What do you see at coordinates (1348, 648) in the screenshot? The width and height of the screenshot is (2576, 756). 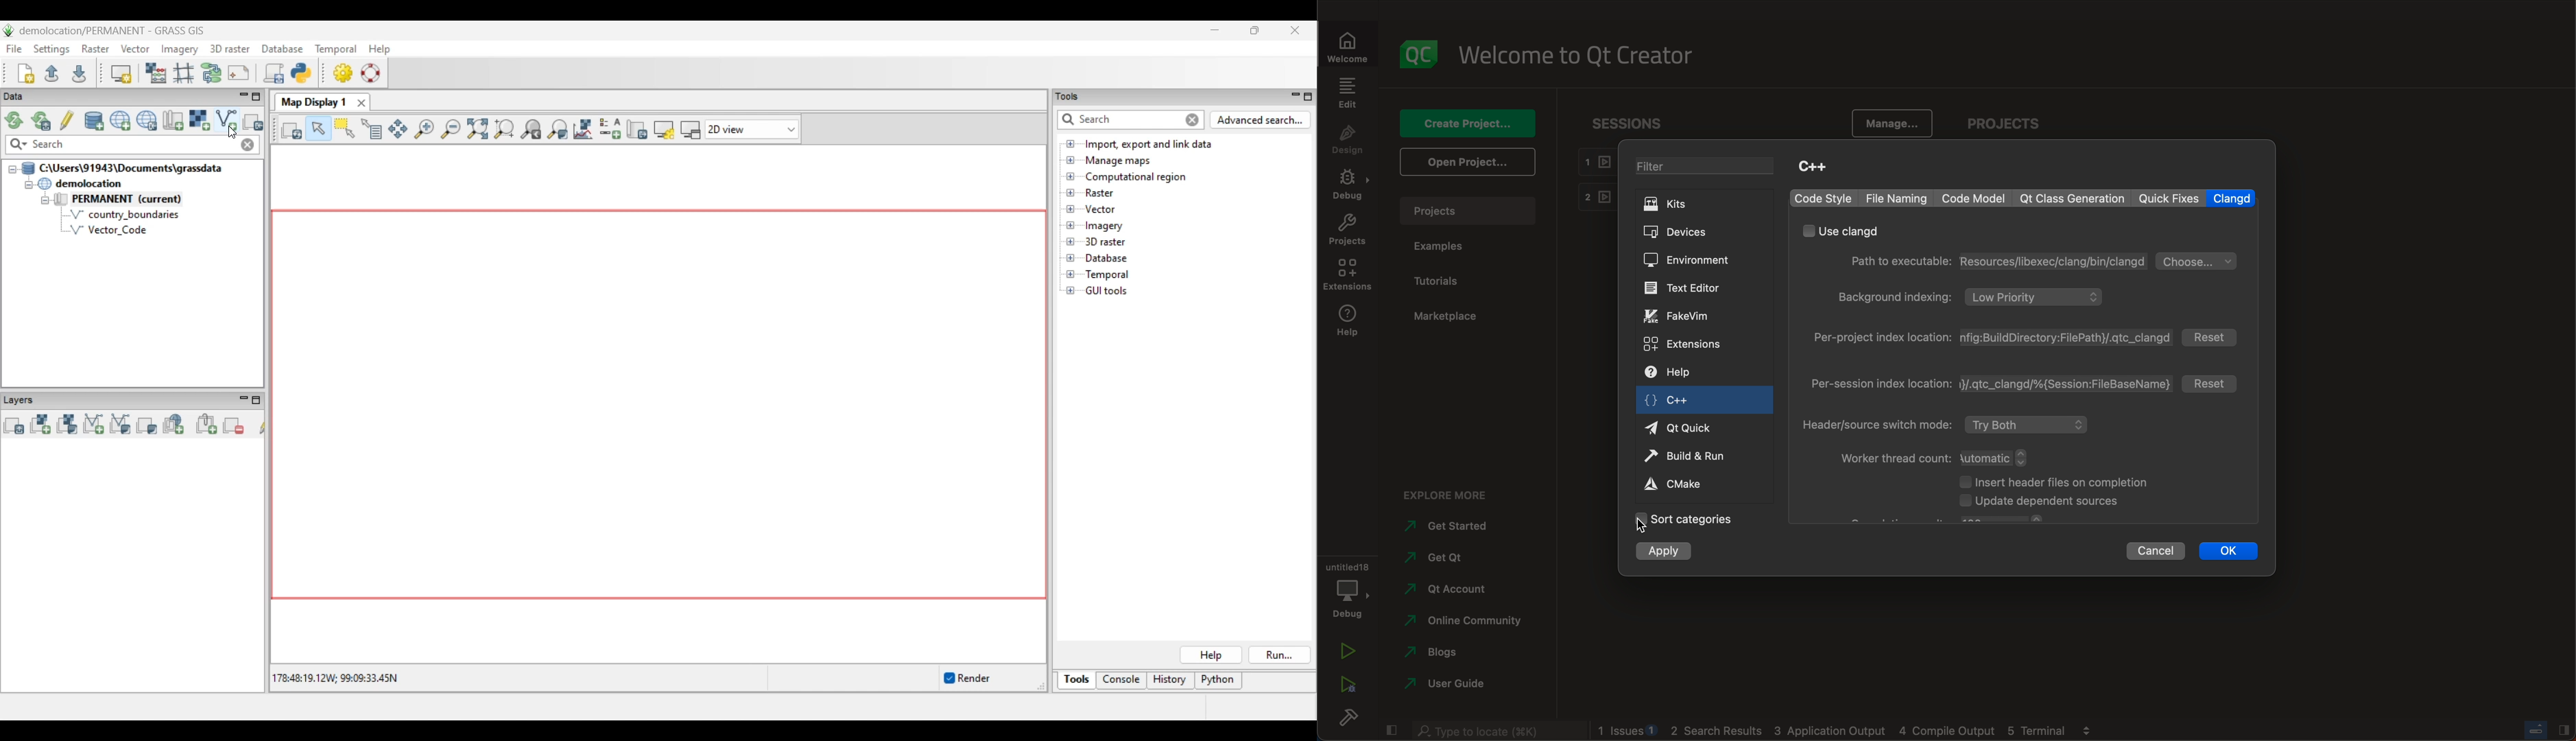 I see `run` at bounding box center [1348, 648].